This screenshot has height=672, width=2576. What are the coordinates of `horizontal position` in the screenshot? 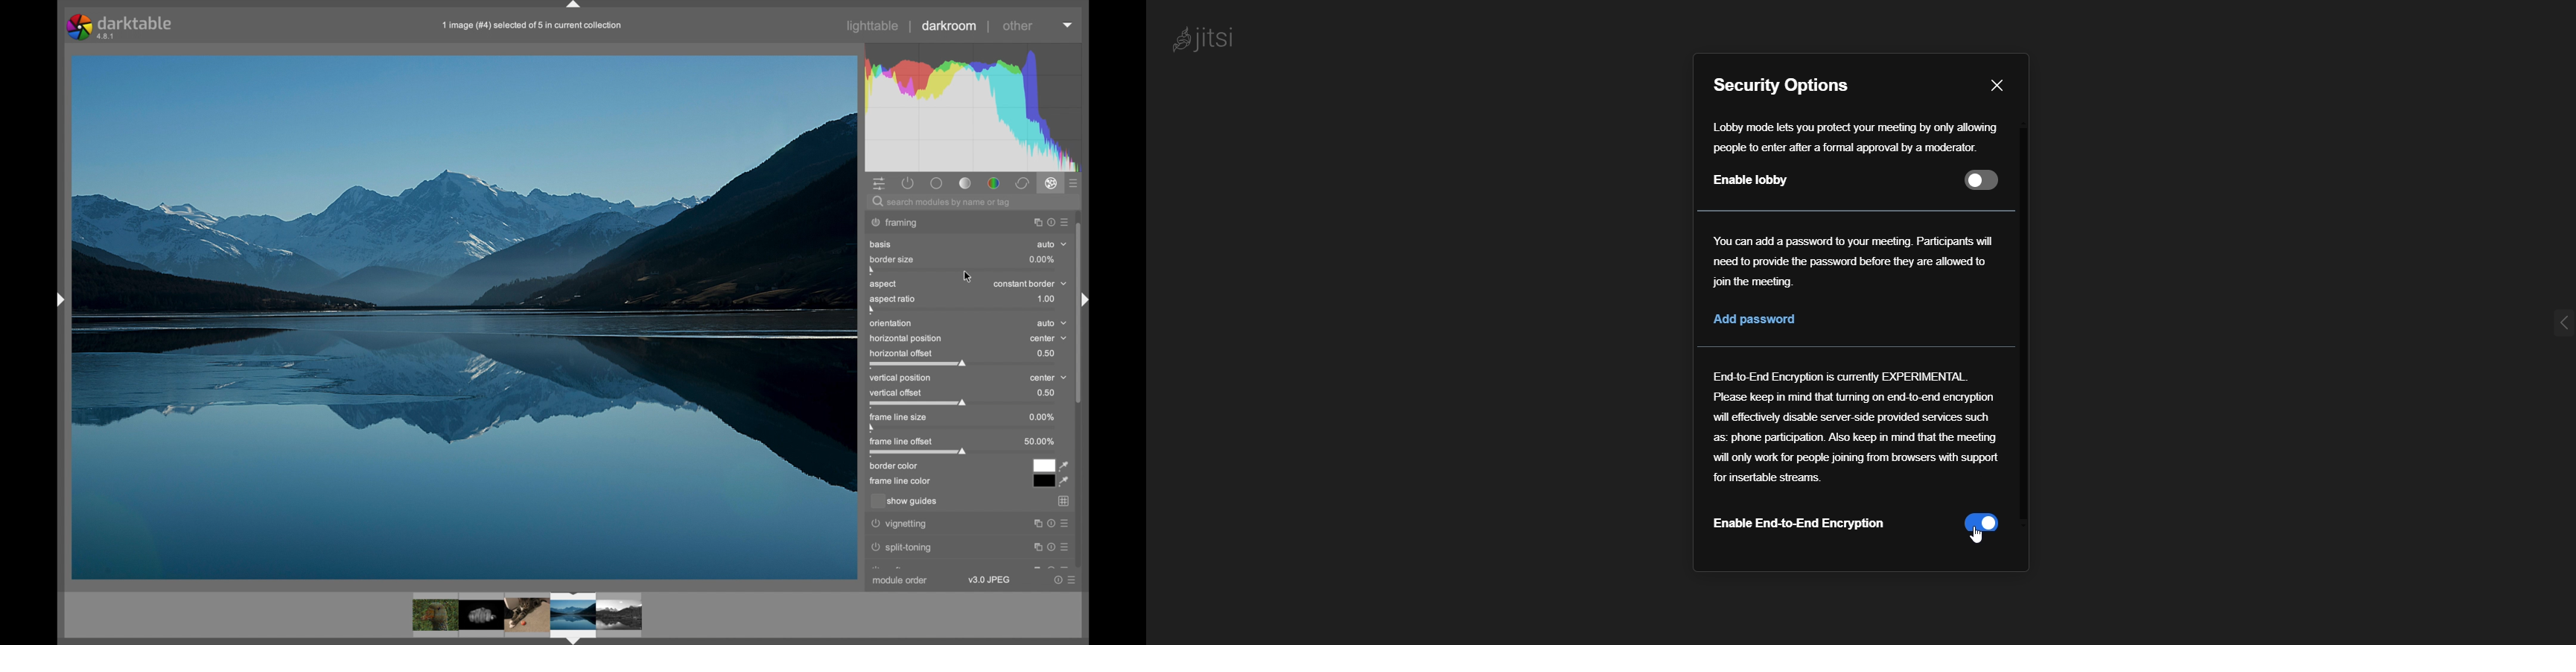 It's located at (906, 339).